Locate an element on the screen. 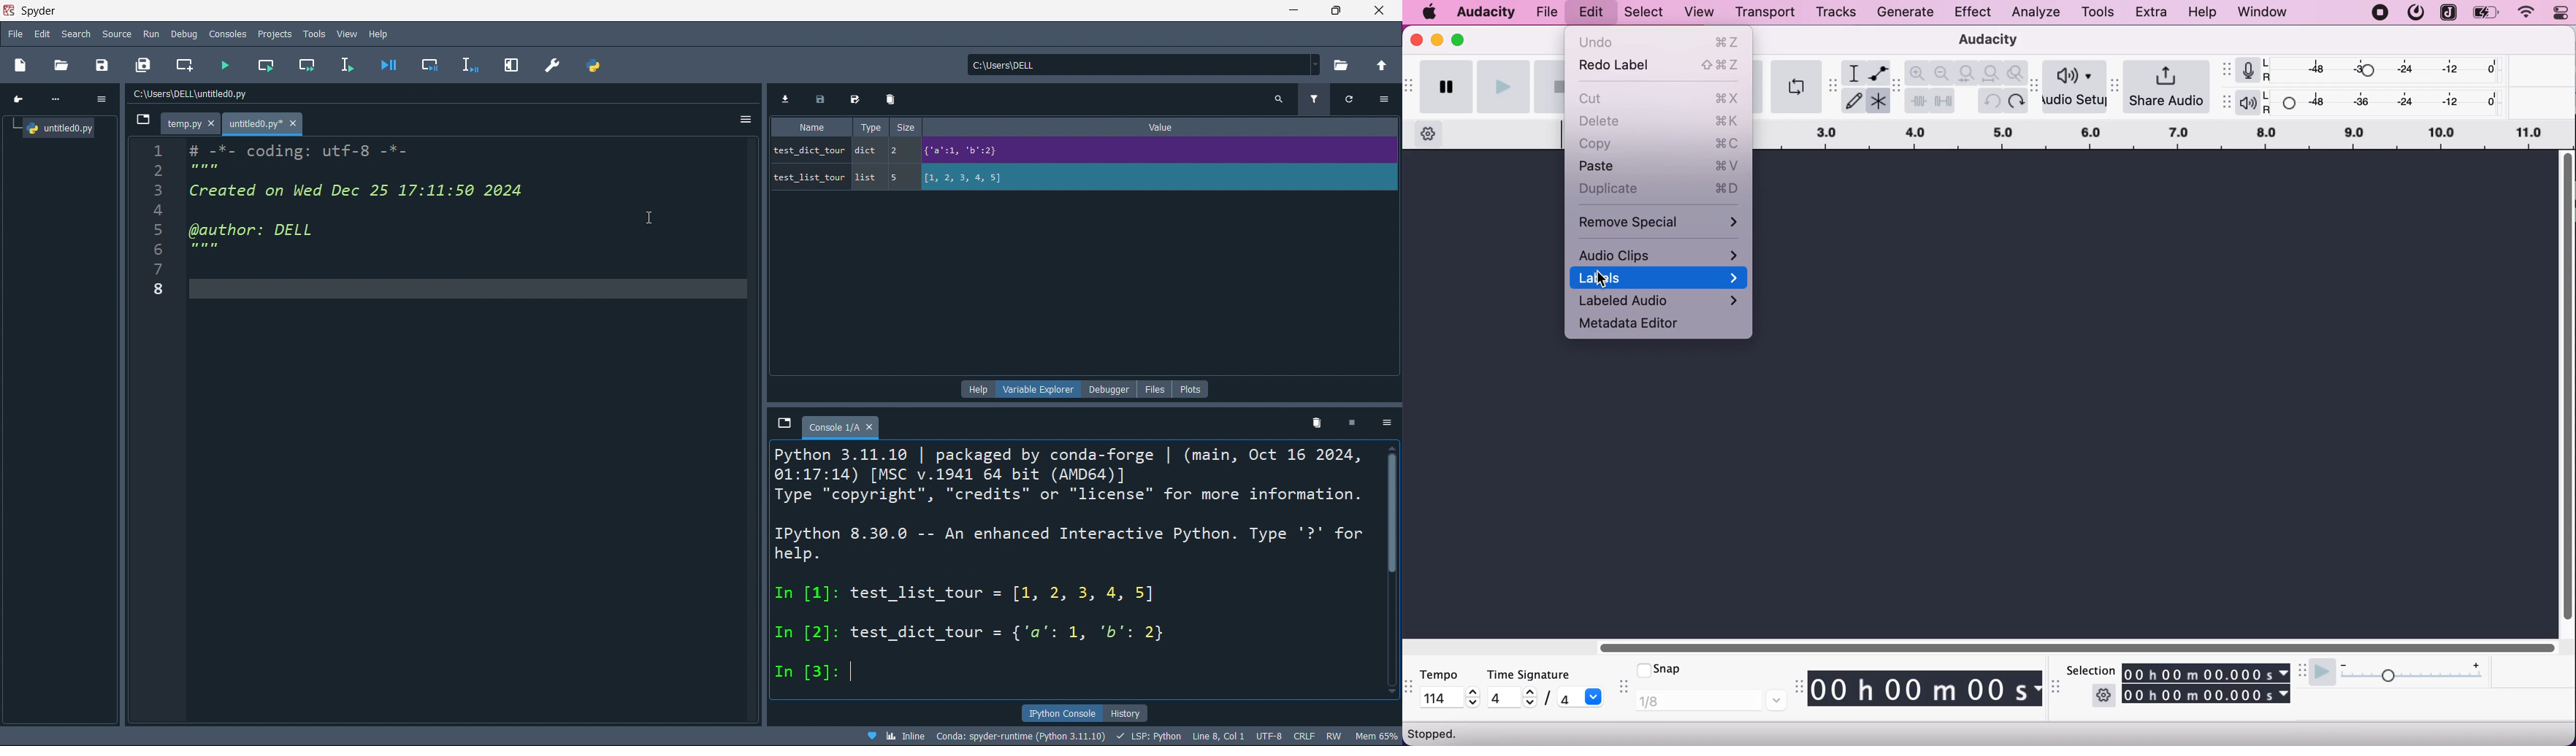  source is located at coordinates (115, 34).